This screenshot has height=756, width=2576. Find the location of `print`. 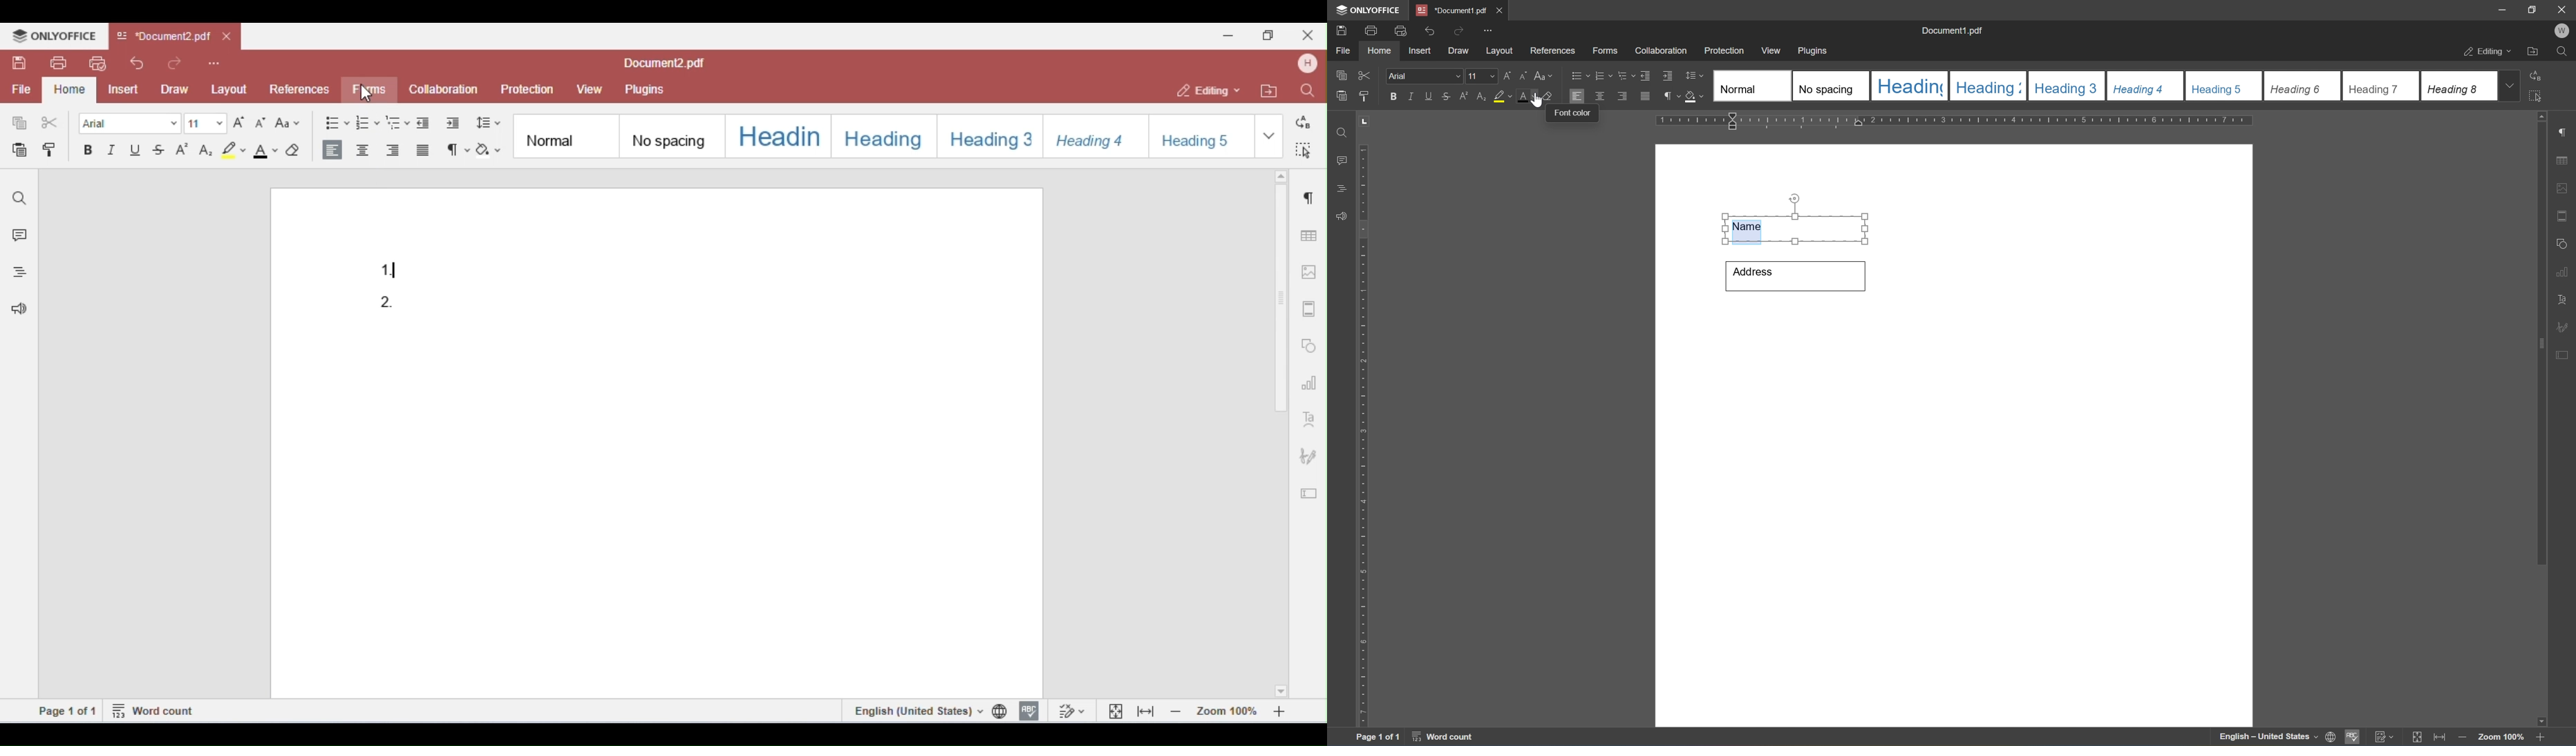

print is located at coordinates (1369, 32).